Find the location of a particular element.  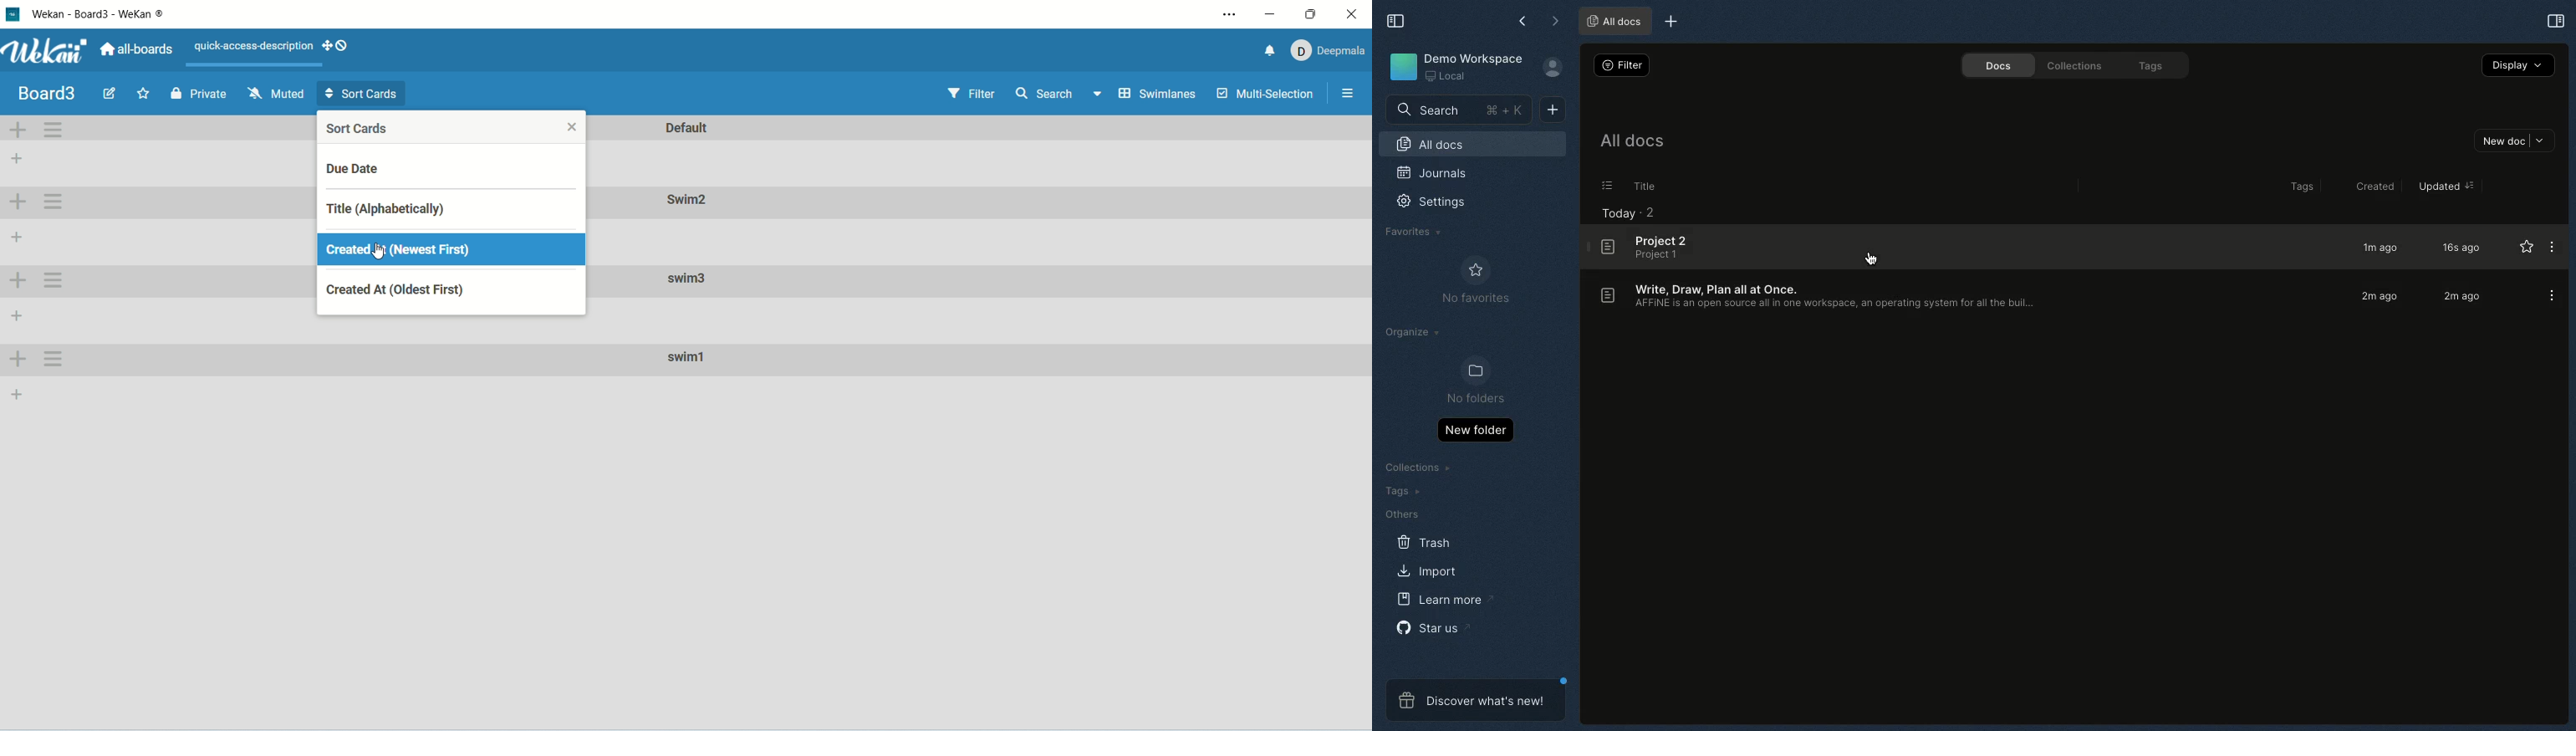

All docs is located at coordinates (1612, 20).